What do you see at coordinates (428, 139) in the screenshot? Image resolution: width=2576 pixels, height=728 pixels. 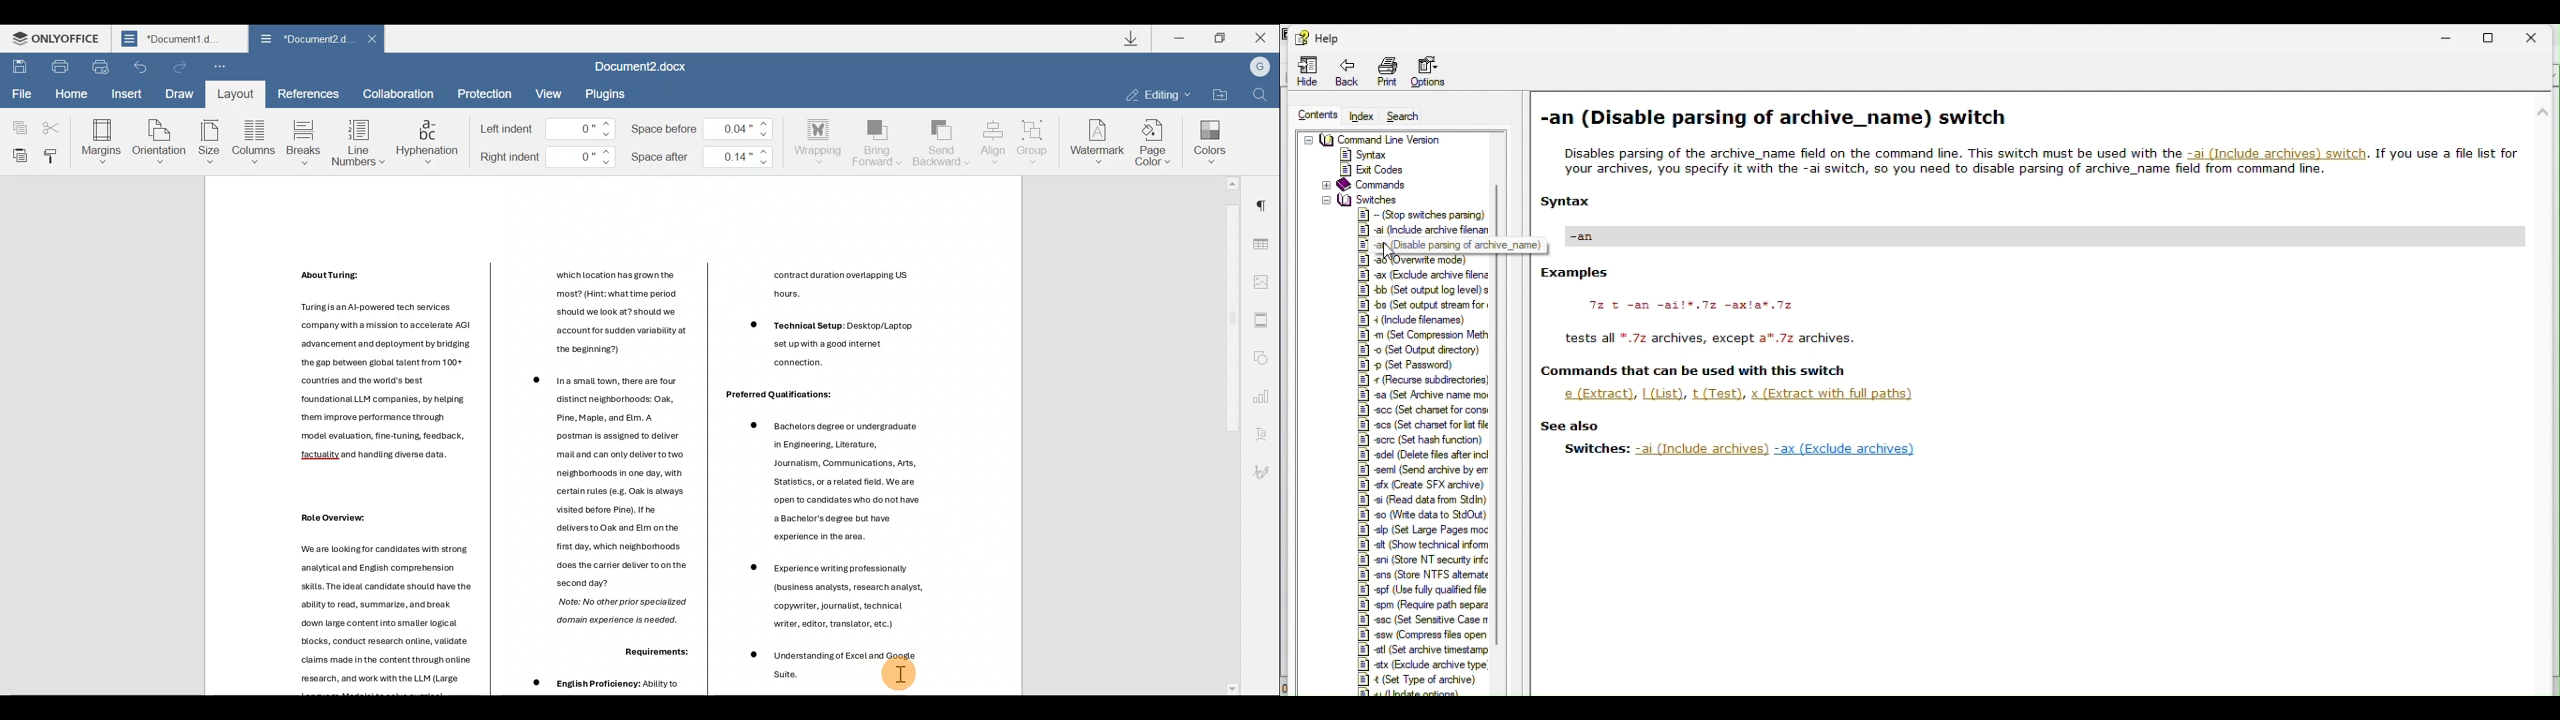 I see `Hyphenation` at bounding box center [428, 139].